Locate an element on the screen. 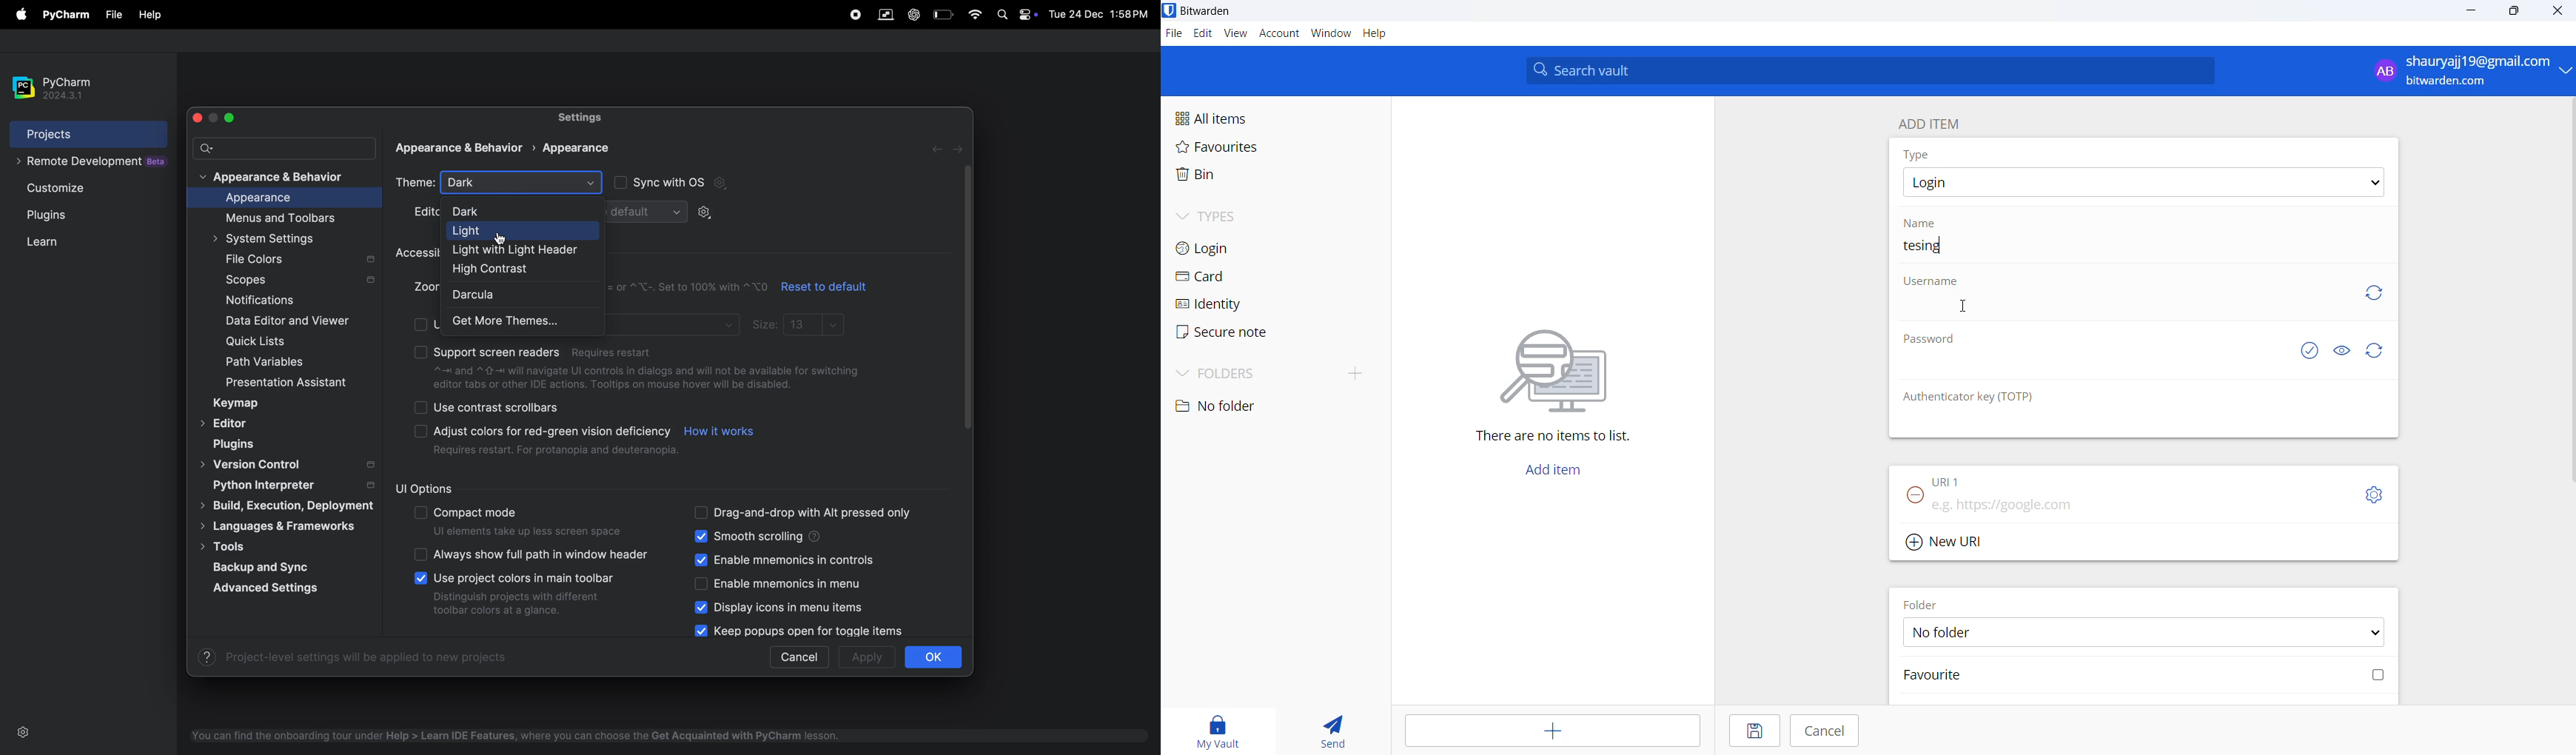  file is located at coordinates (114, 15).